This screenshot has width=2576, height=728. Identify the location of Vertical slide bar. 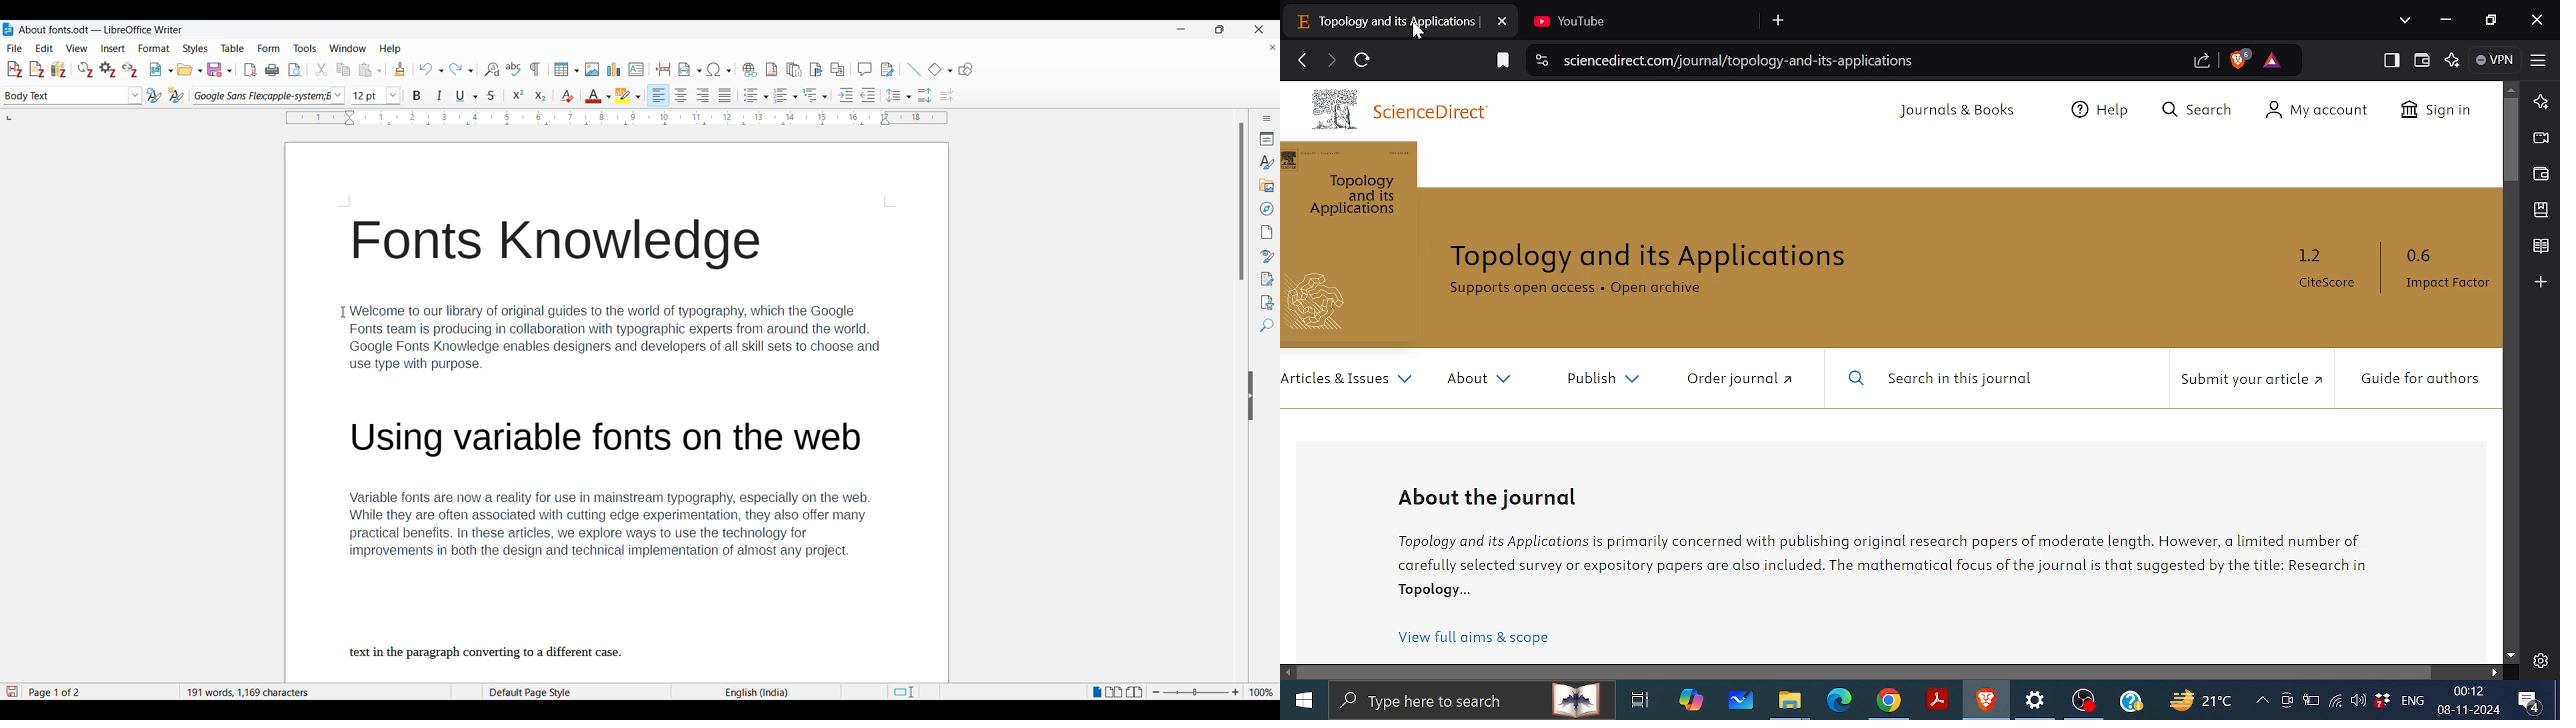
(1242, 202).